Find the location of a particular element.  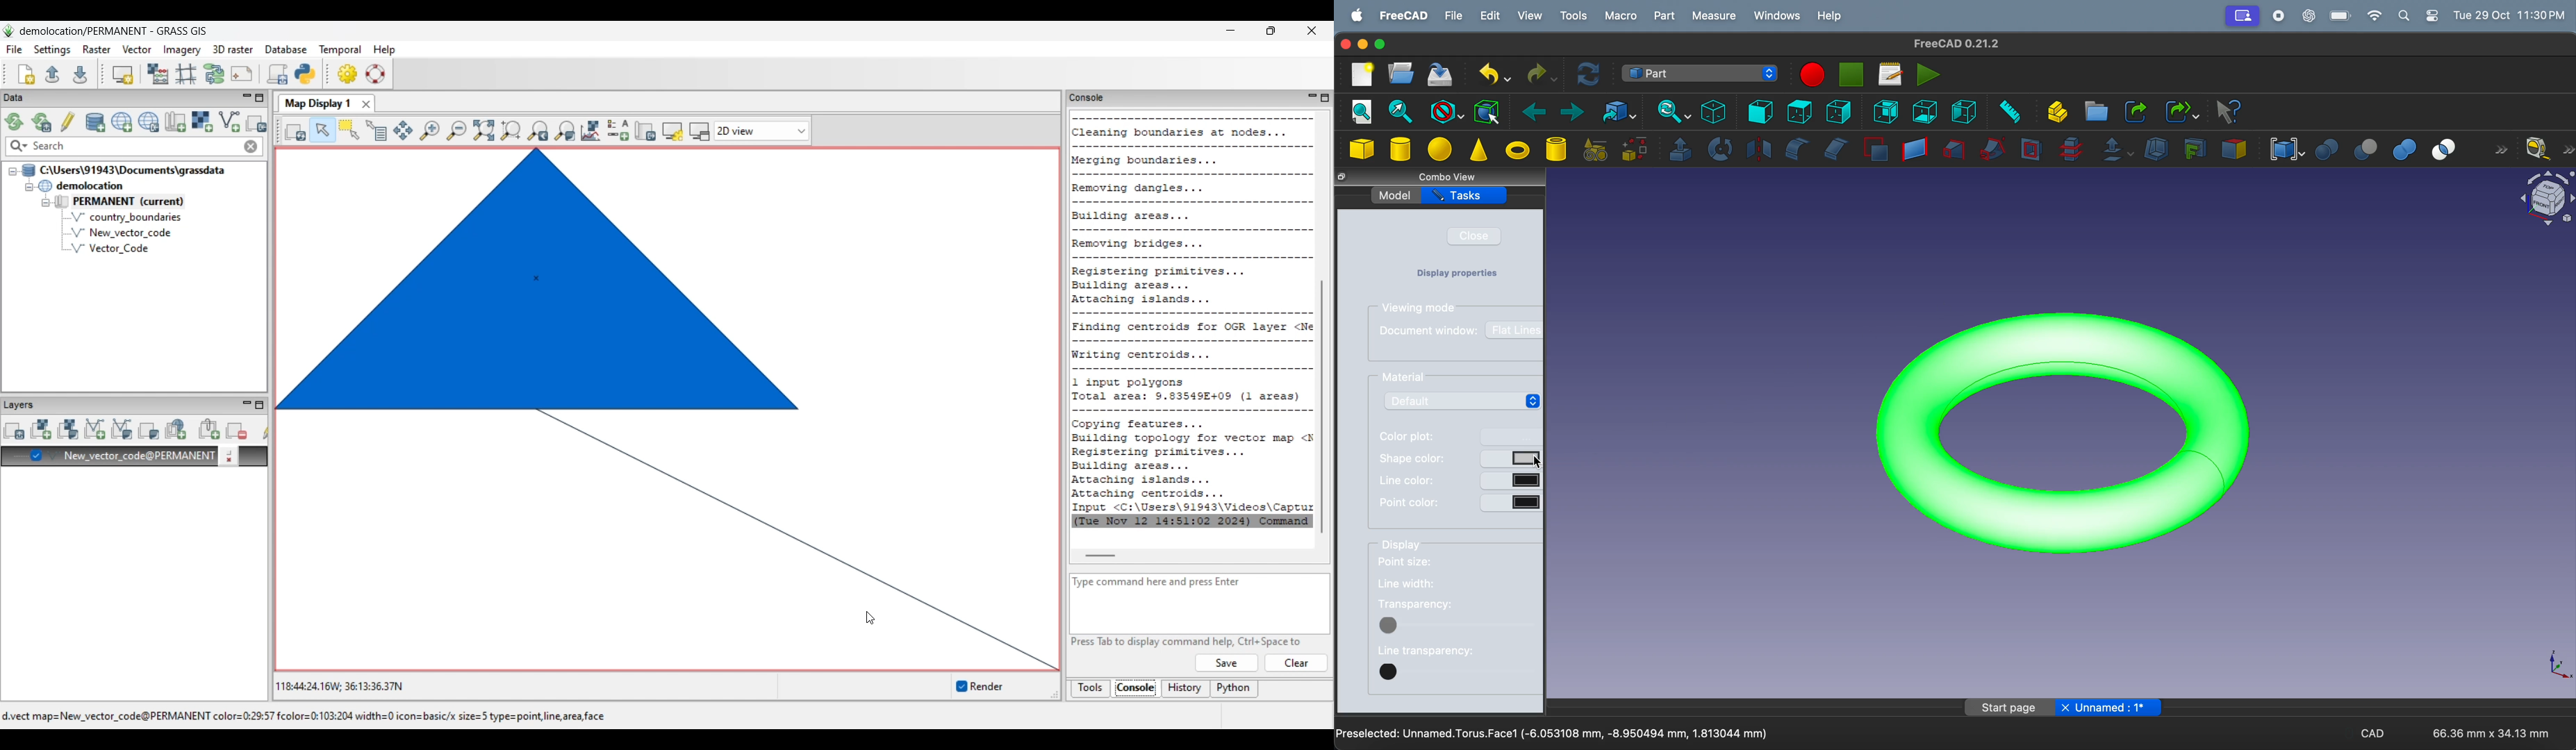

fit section is located at coordinates (1397, 113).